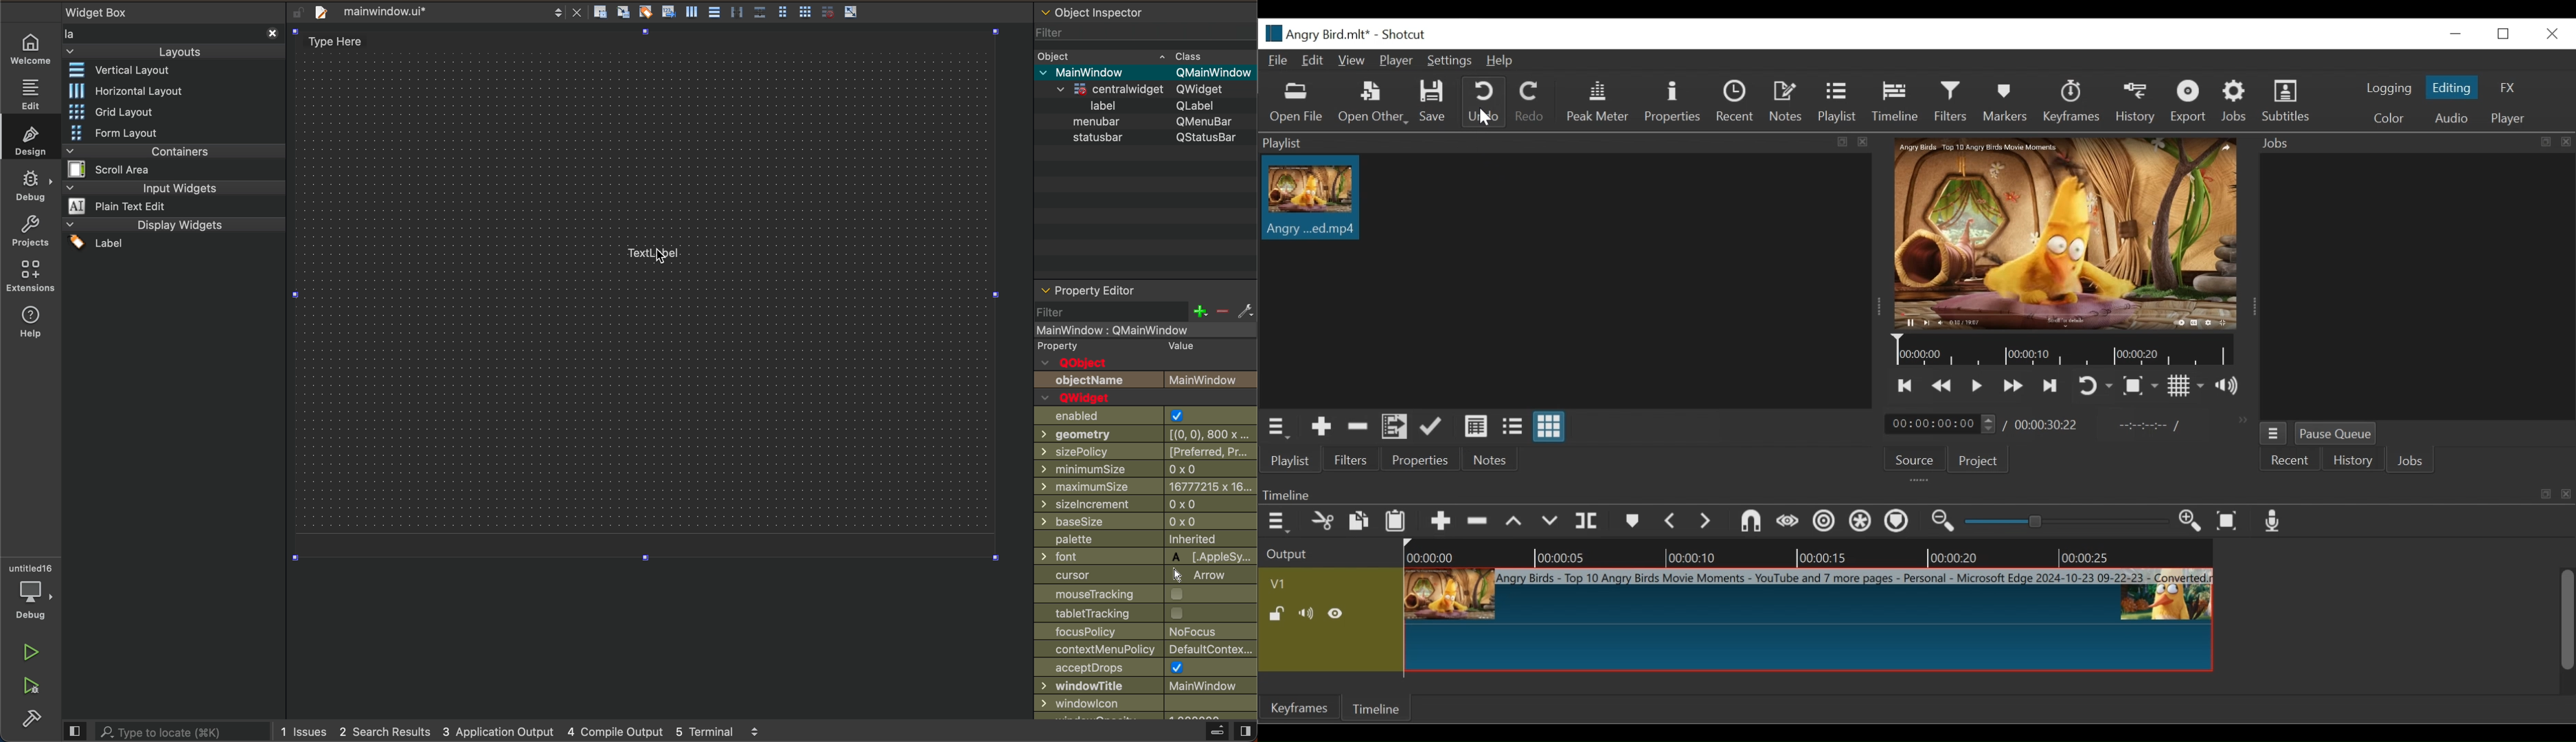 Image resolution: width=2576 pixels, height=756 pixels. Describe the element at coordinates (2388, 117) in the screenshot. I see `Color` at that location.